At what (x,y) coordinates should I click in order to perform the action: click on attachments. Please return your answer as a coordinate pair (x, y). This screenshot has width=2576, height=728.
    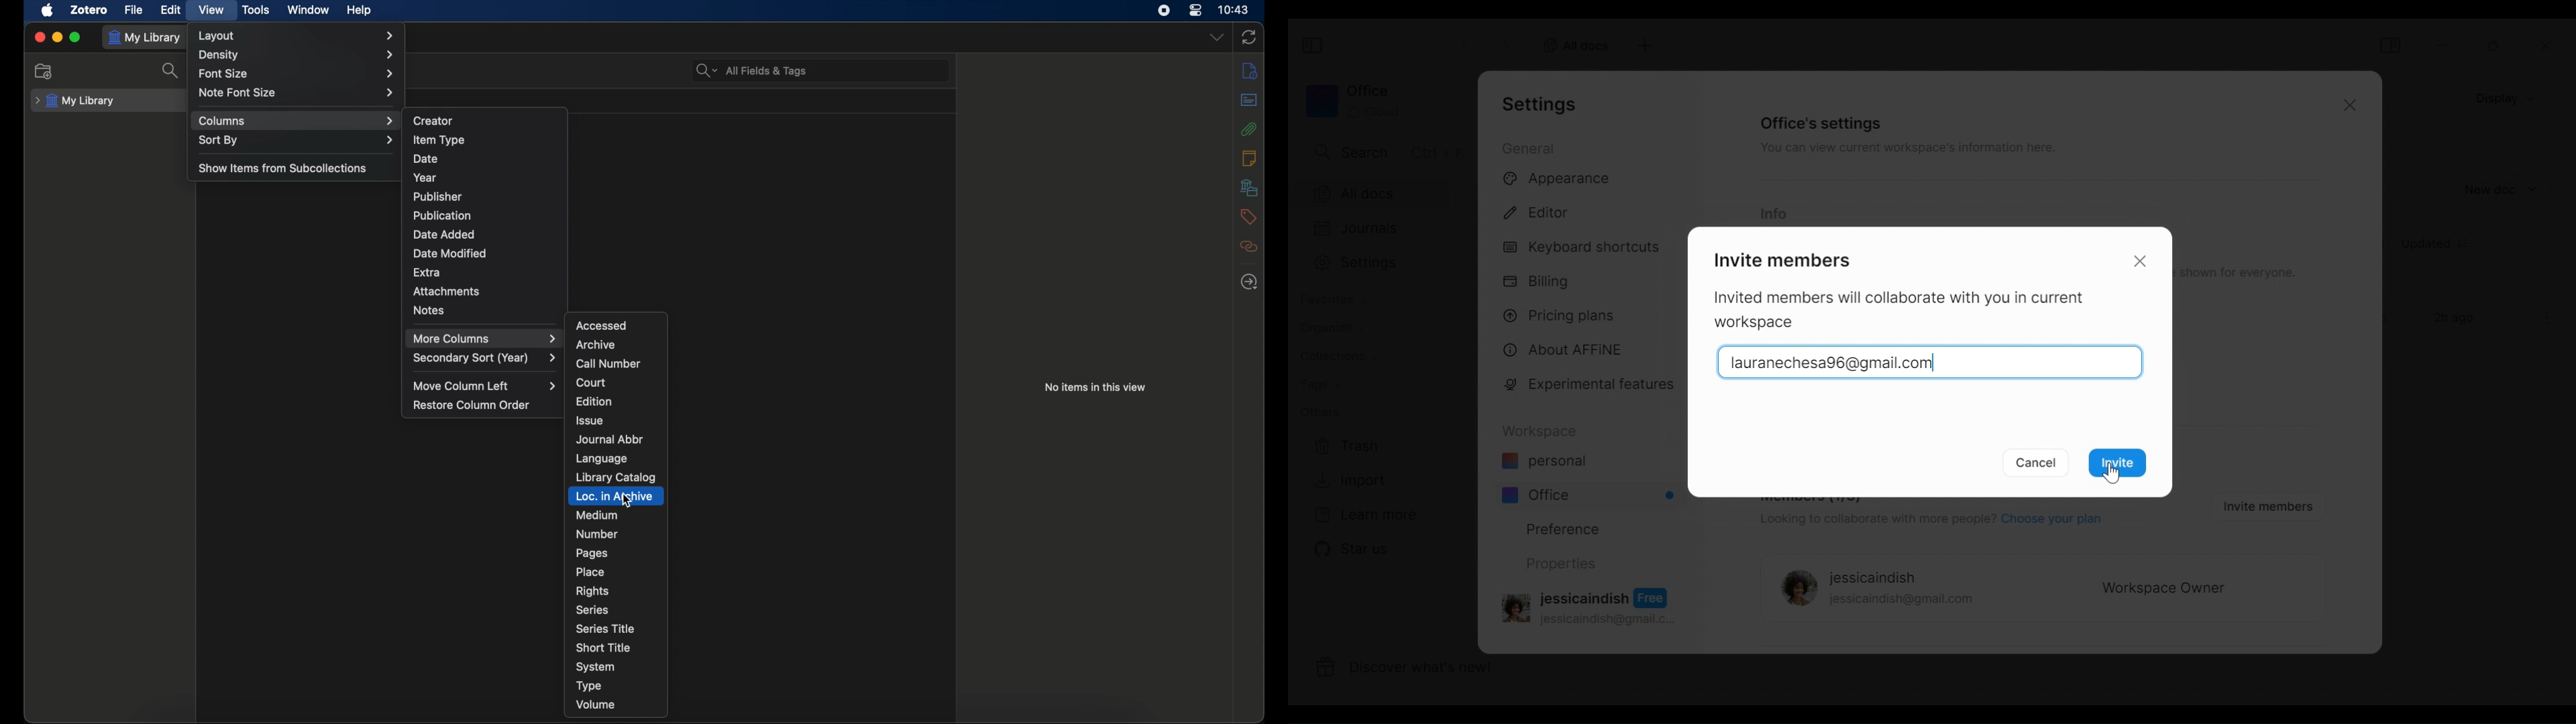
    Looking at the image, I should click on (447, 292).